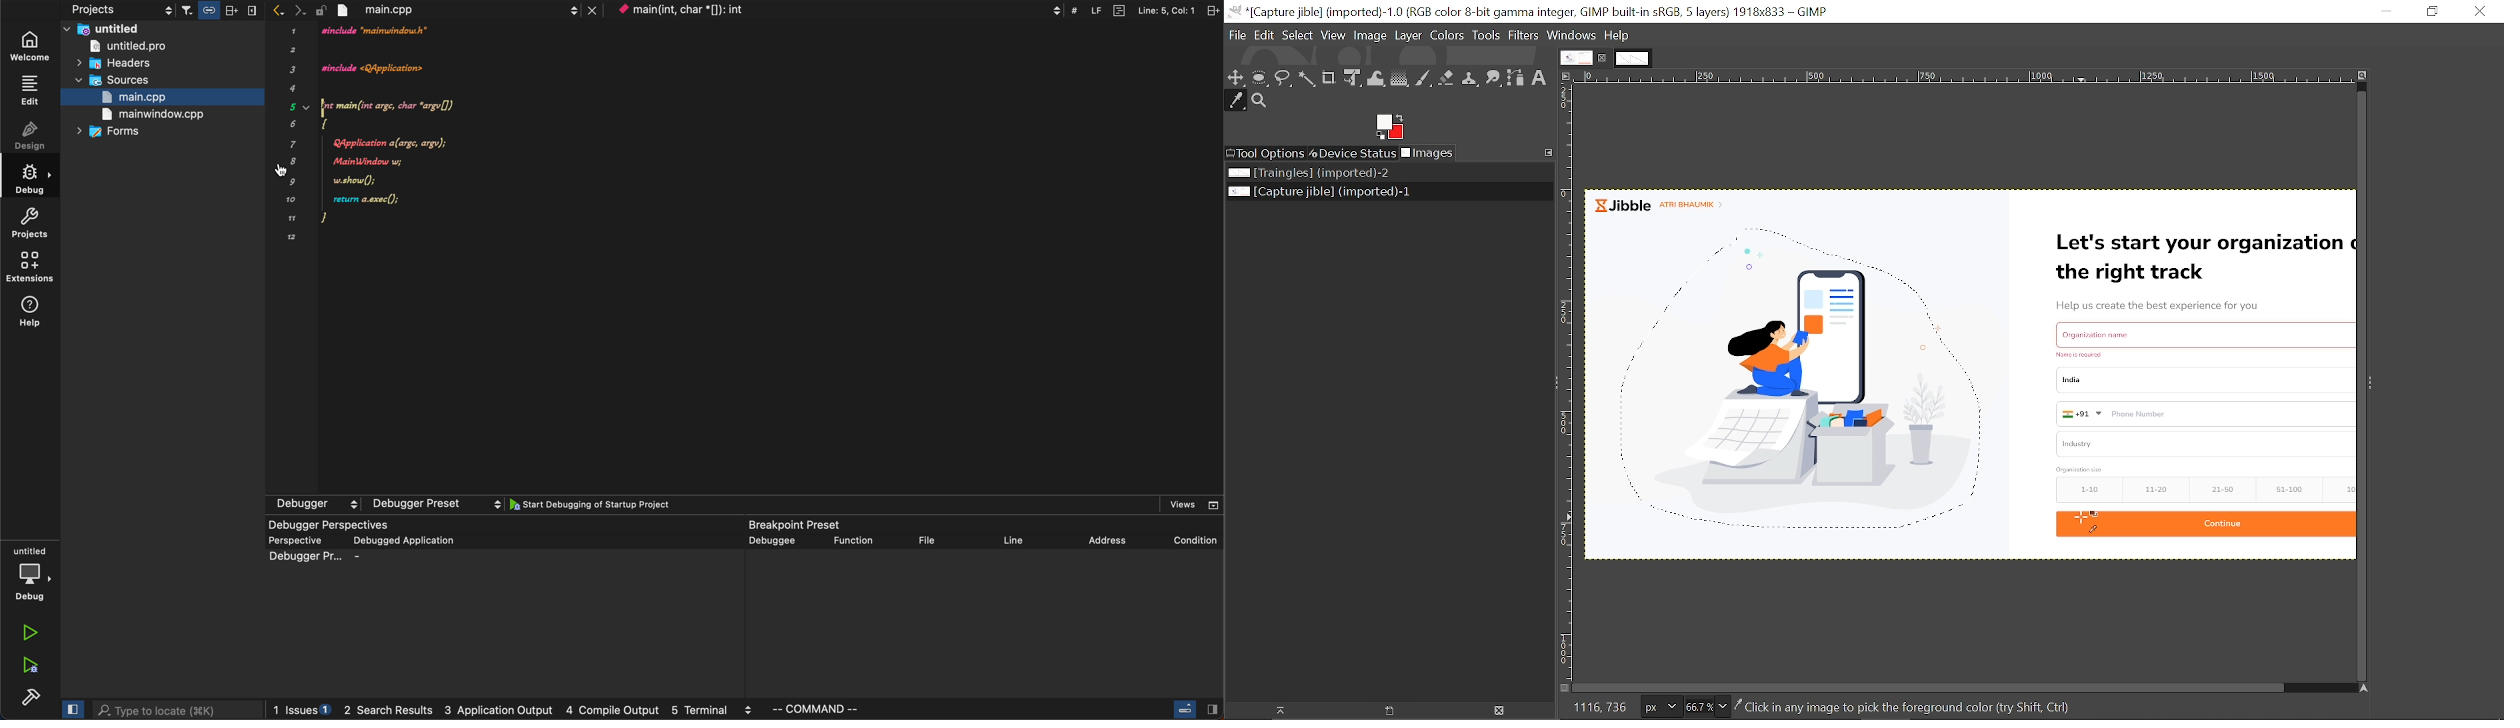 This screenshot has width=2520, height=728. Describe the element at coordinates (1334, 36) in the screenshot. I see `View` at that location.